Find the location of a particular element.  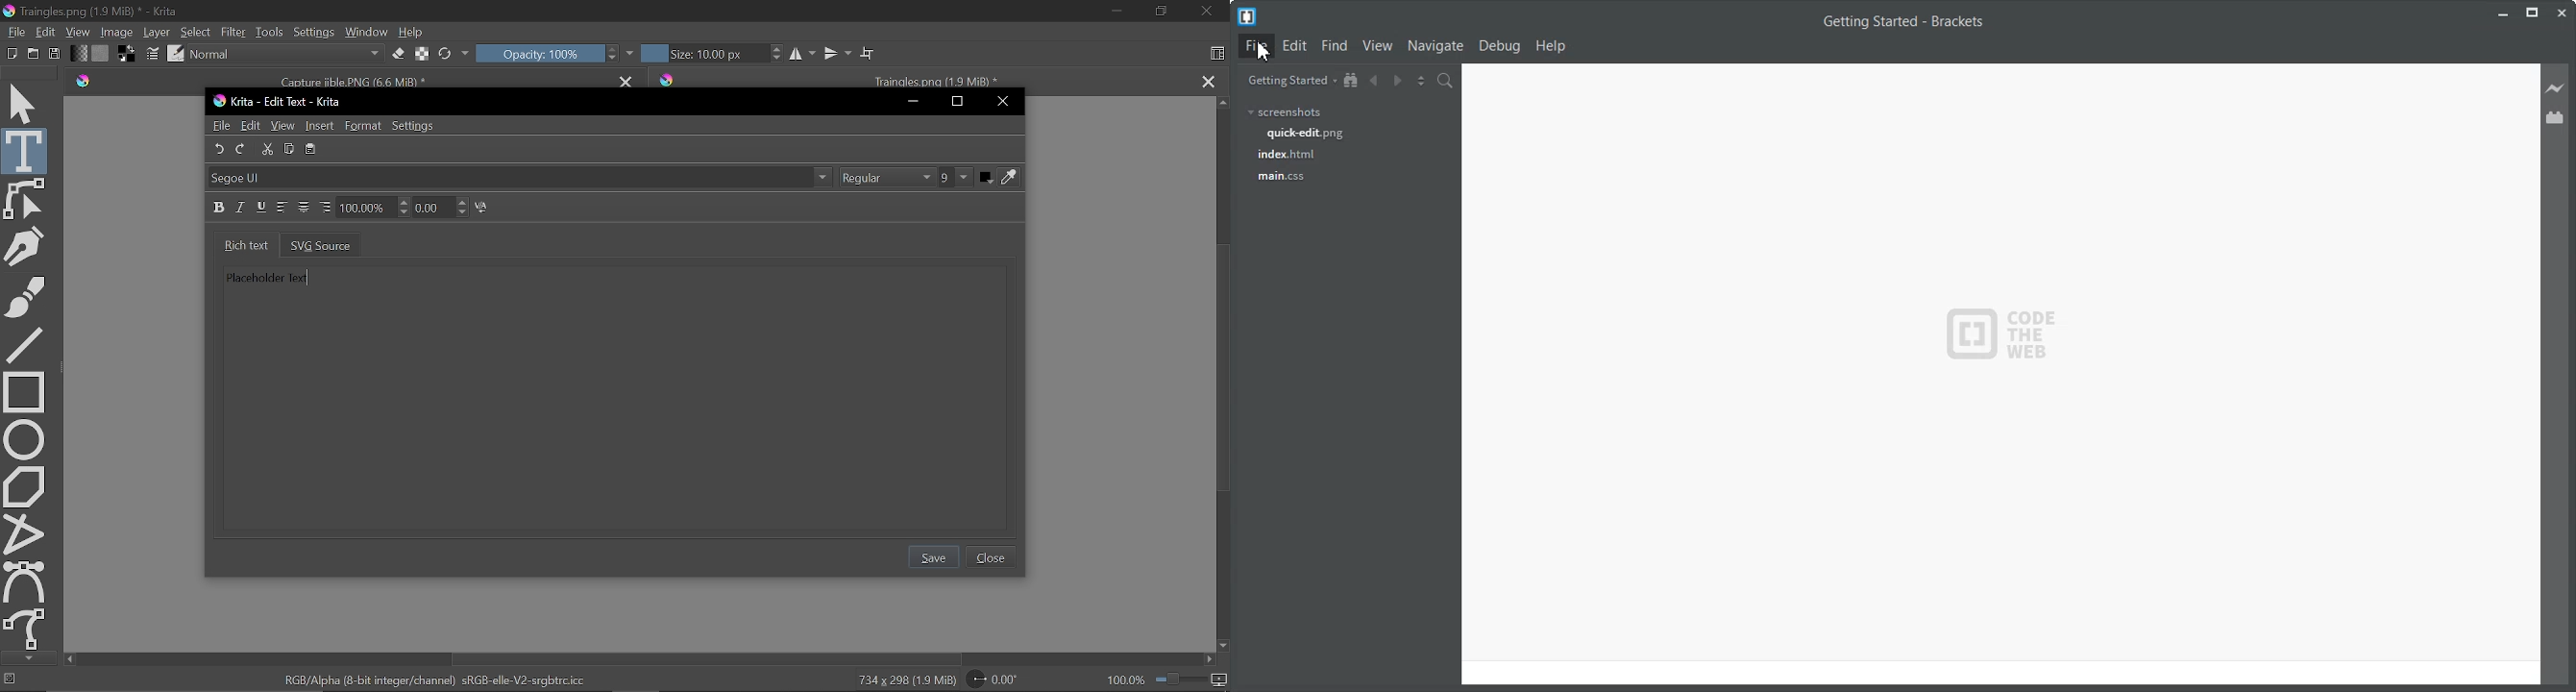

Horizontal mirror is located at coordinates (800, 54).